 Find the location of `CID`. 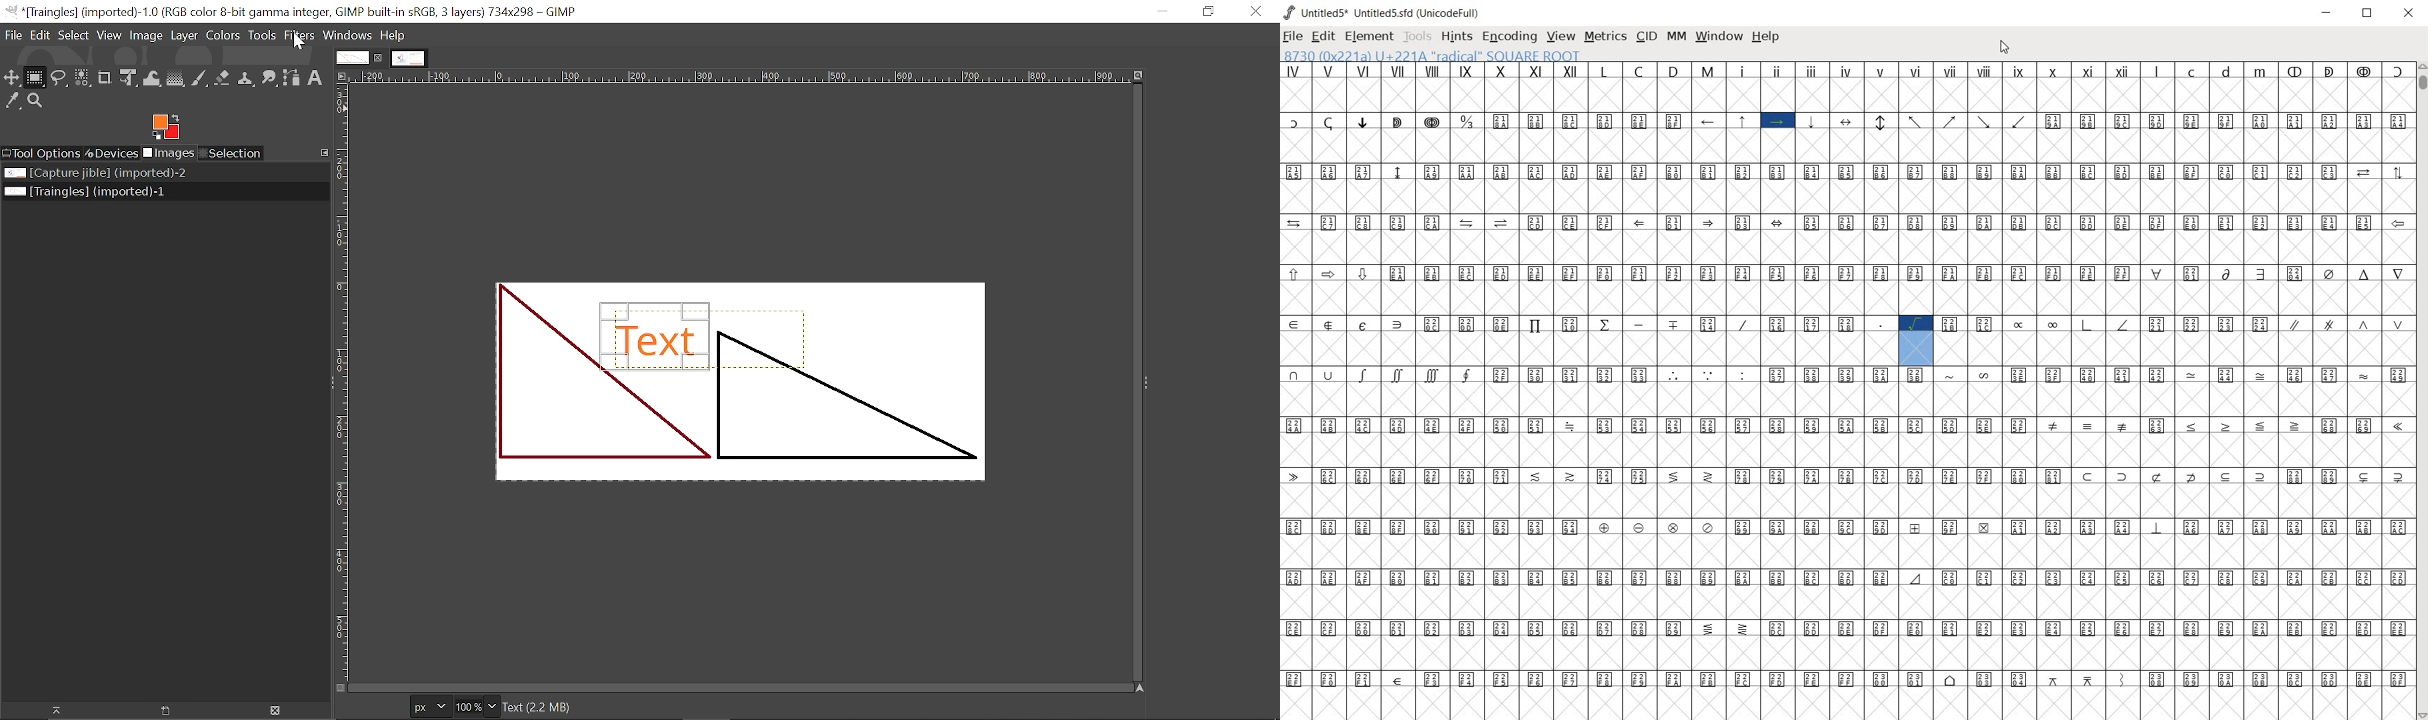

CID is located at coordinates (1645, 37).